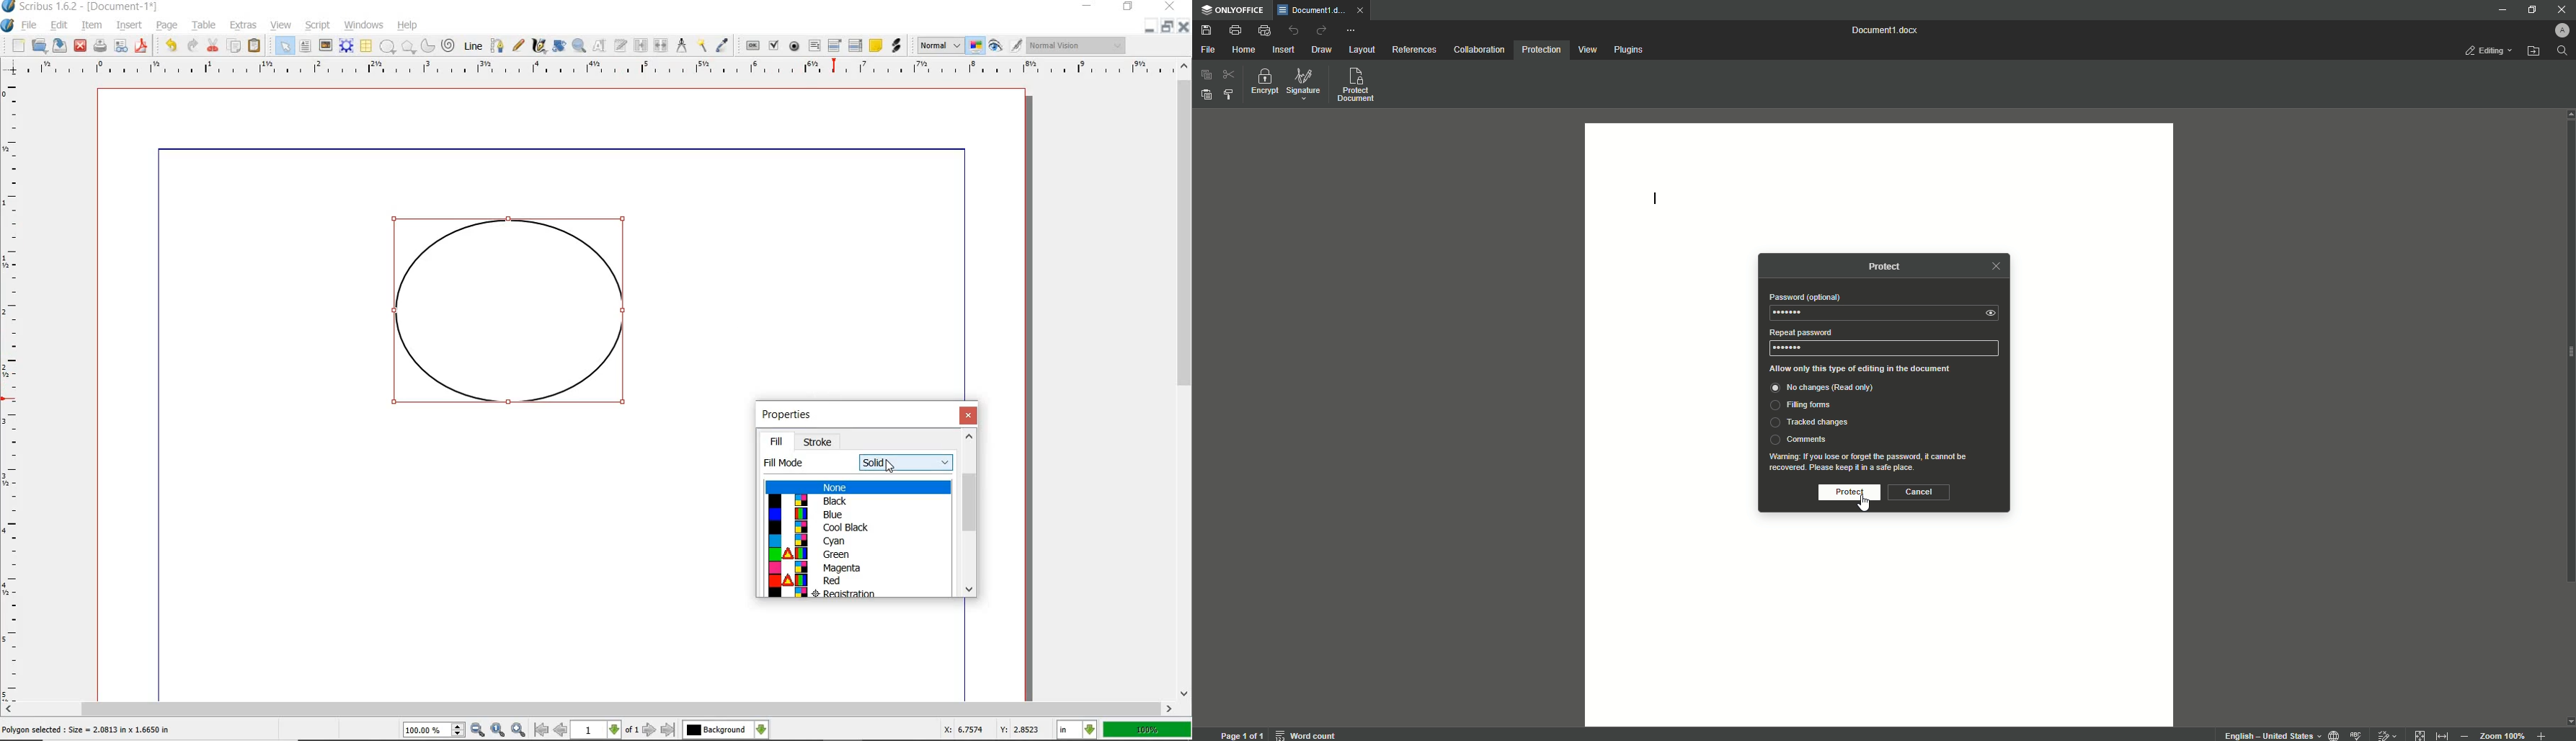  What do you see at coordinates (1149, 28) in the screenshot?
I see `MINIMIZE` at bounding box center [1149, 28].